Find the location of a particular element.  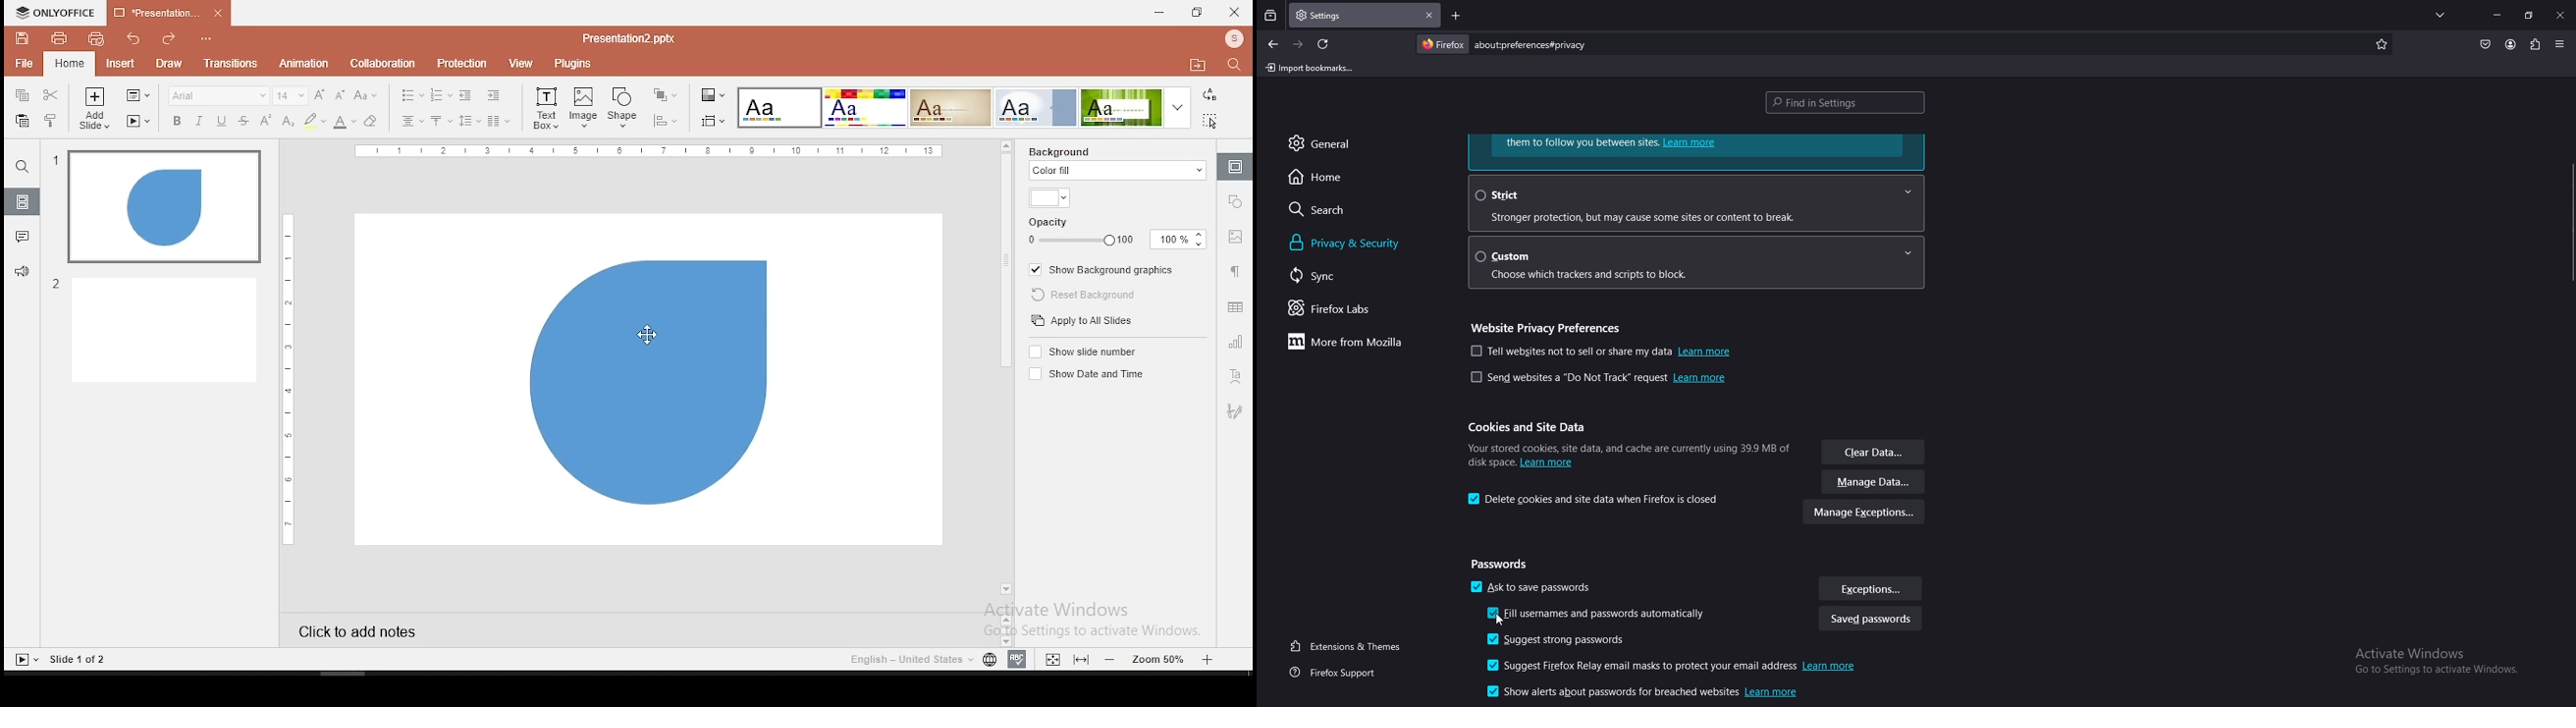

slide 1 of 2 is located at coordinates (80, 660).